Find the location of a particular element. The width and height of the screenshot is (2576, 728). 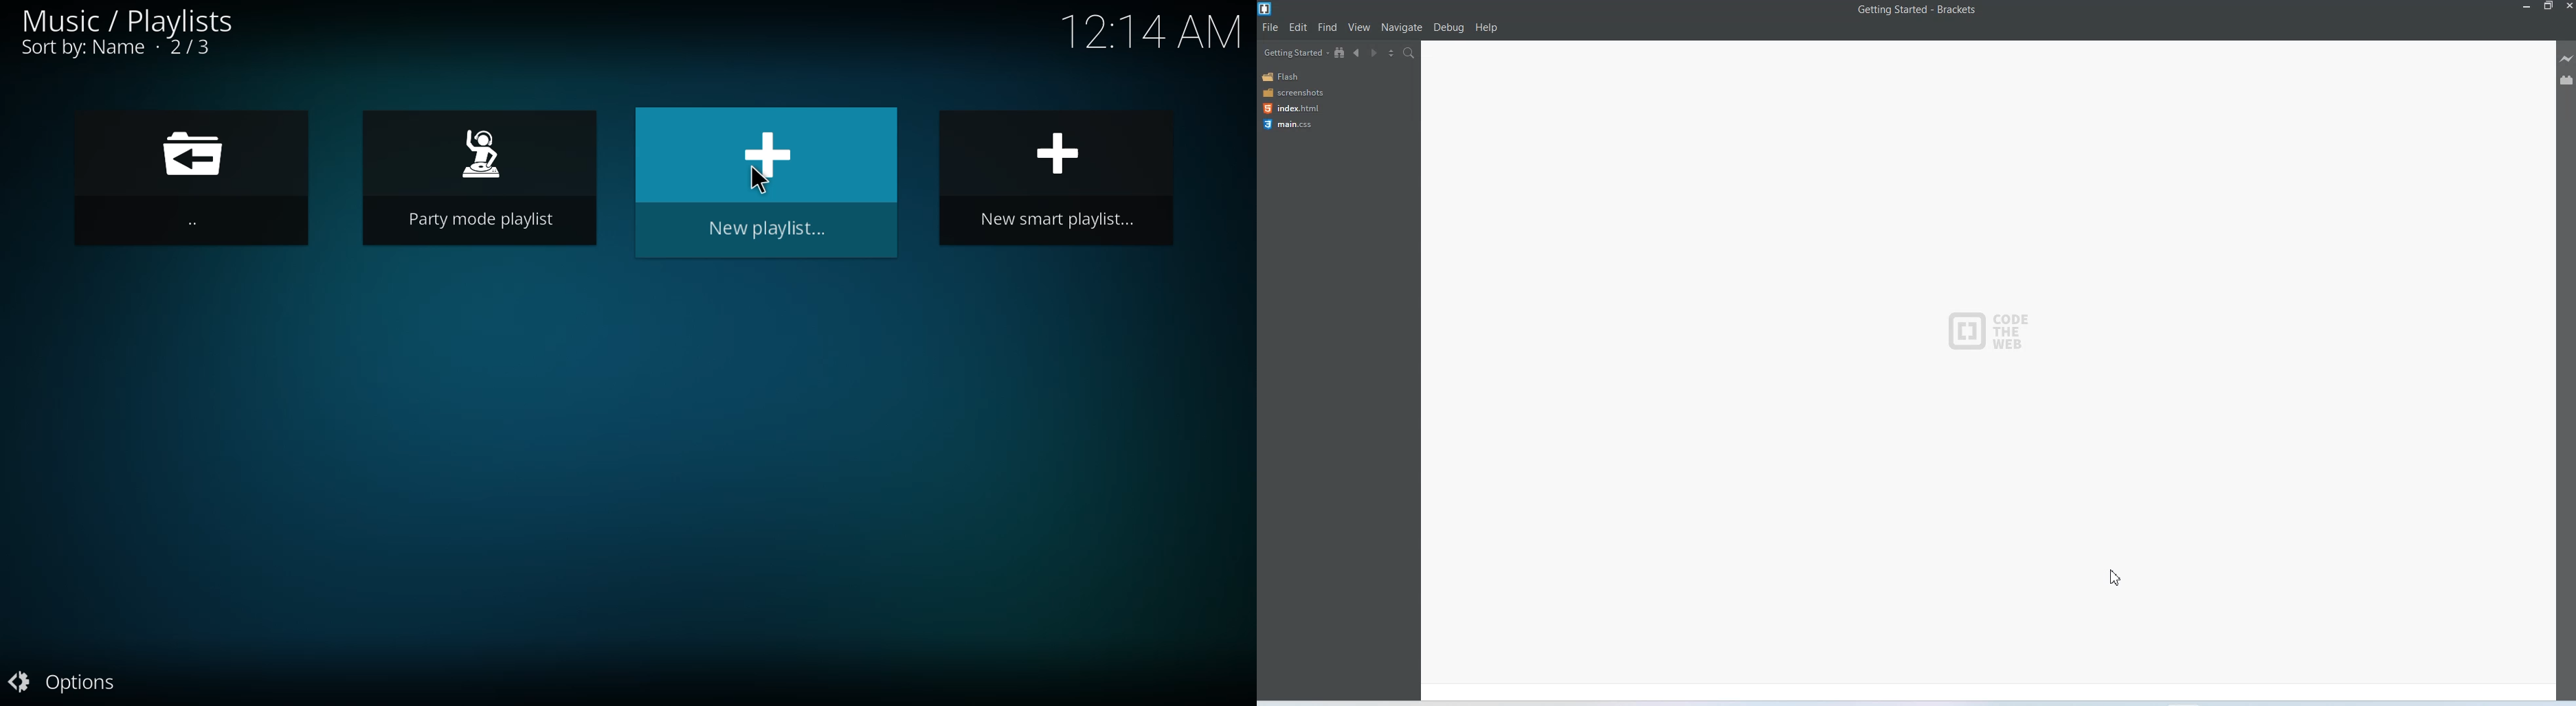

music playlist is located at coordinates (129, 20).